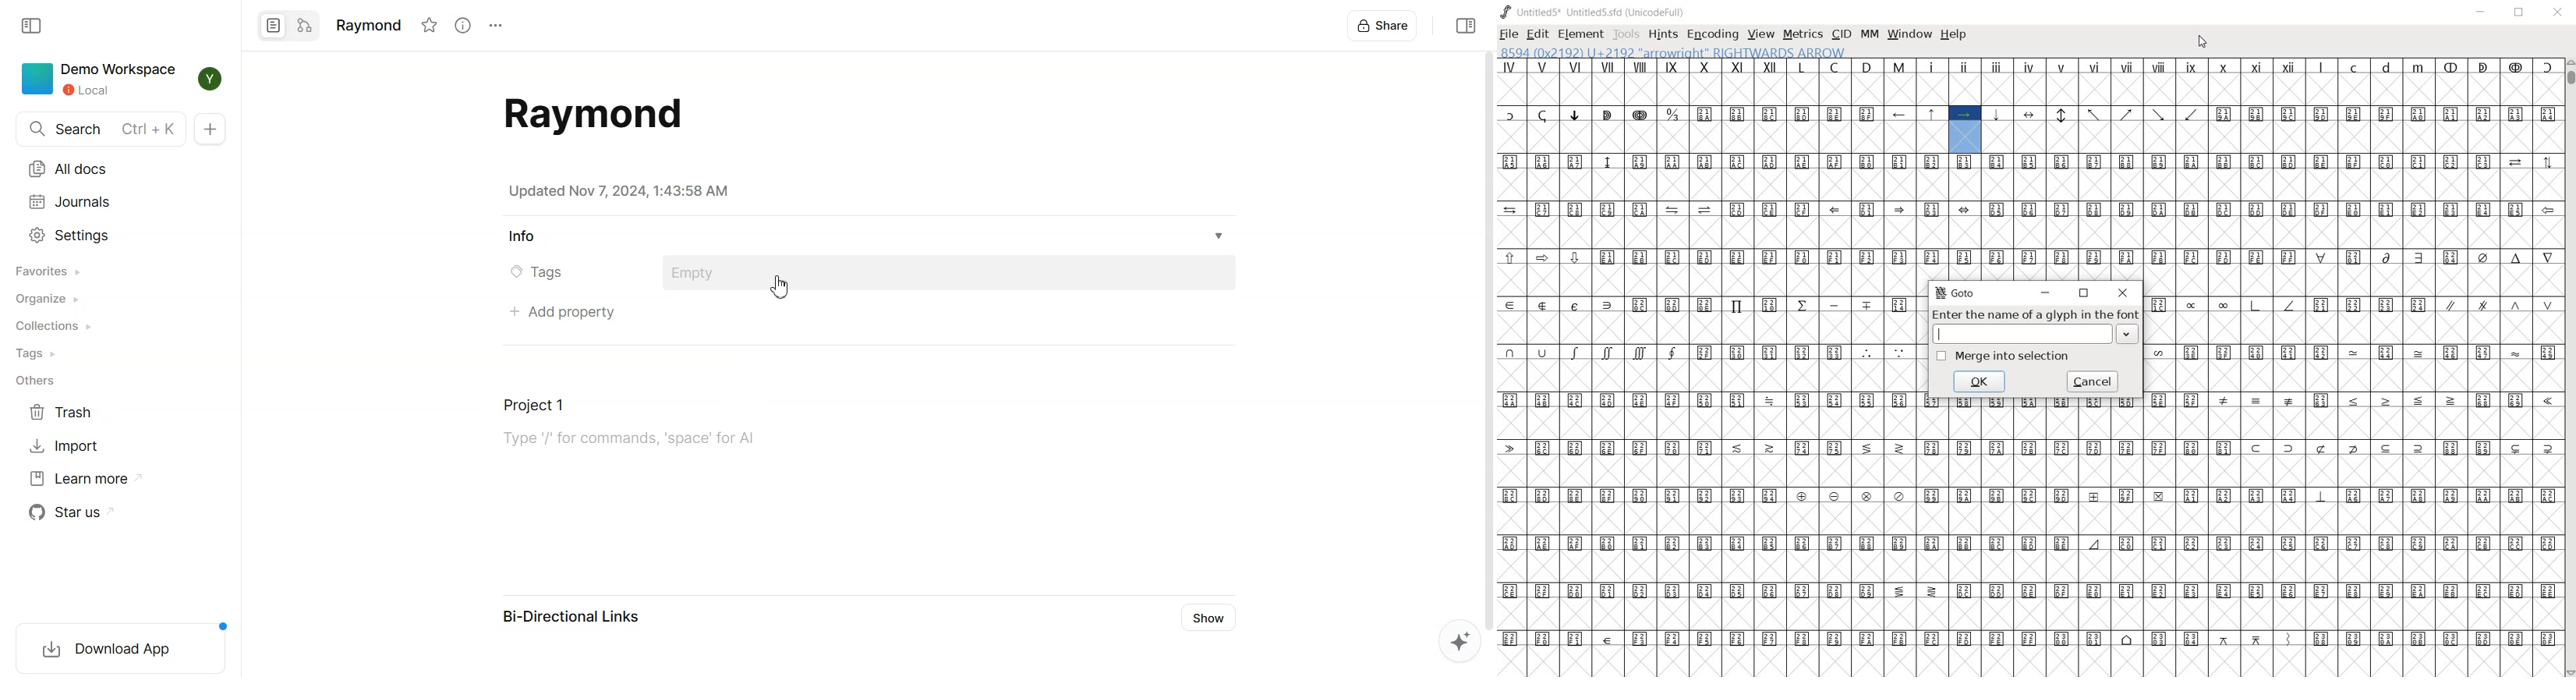 This screenshot has width=2576, height=700. I want to click on 8594 (0x2192) U+2192 "arrowright" RIGHTWARDS ARROW, so click(1673, 52).